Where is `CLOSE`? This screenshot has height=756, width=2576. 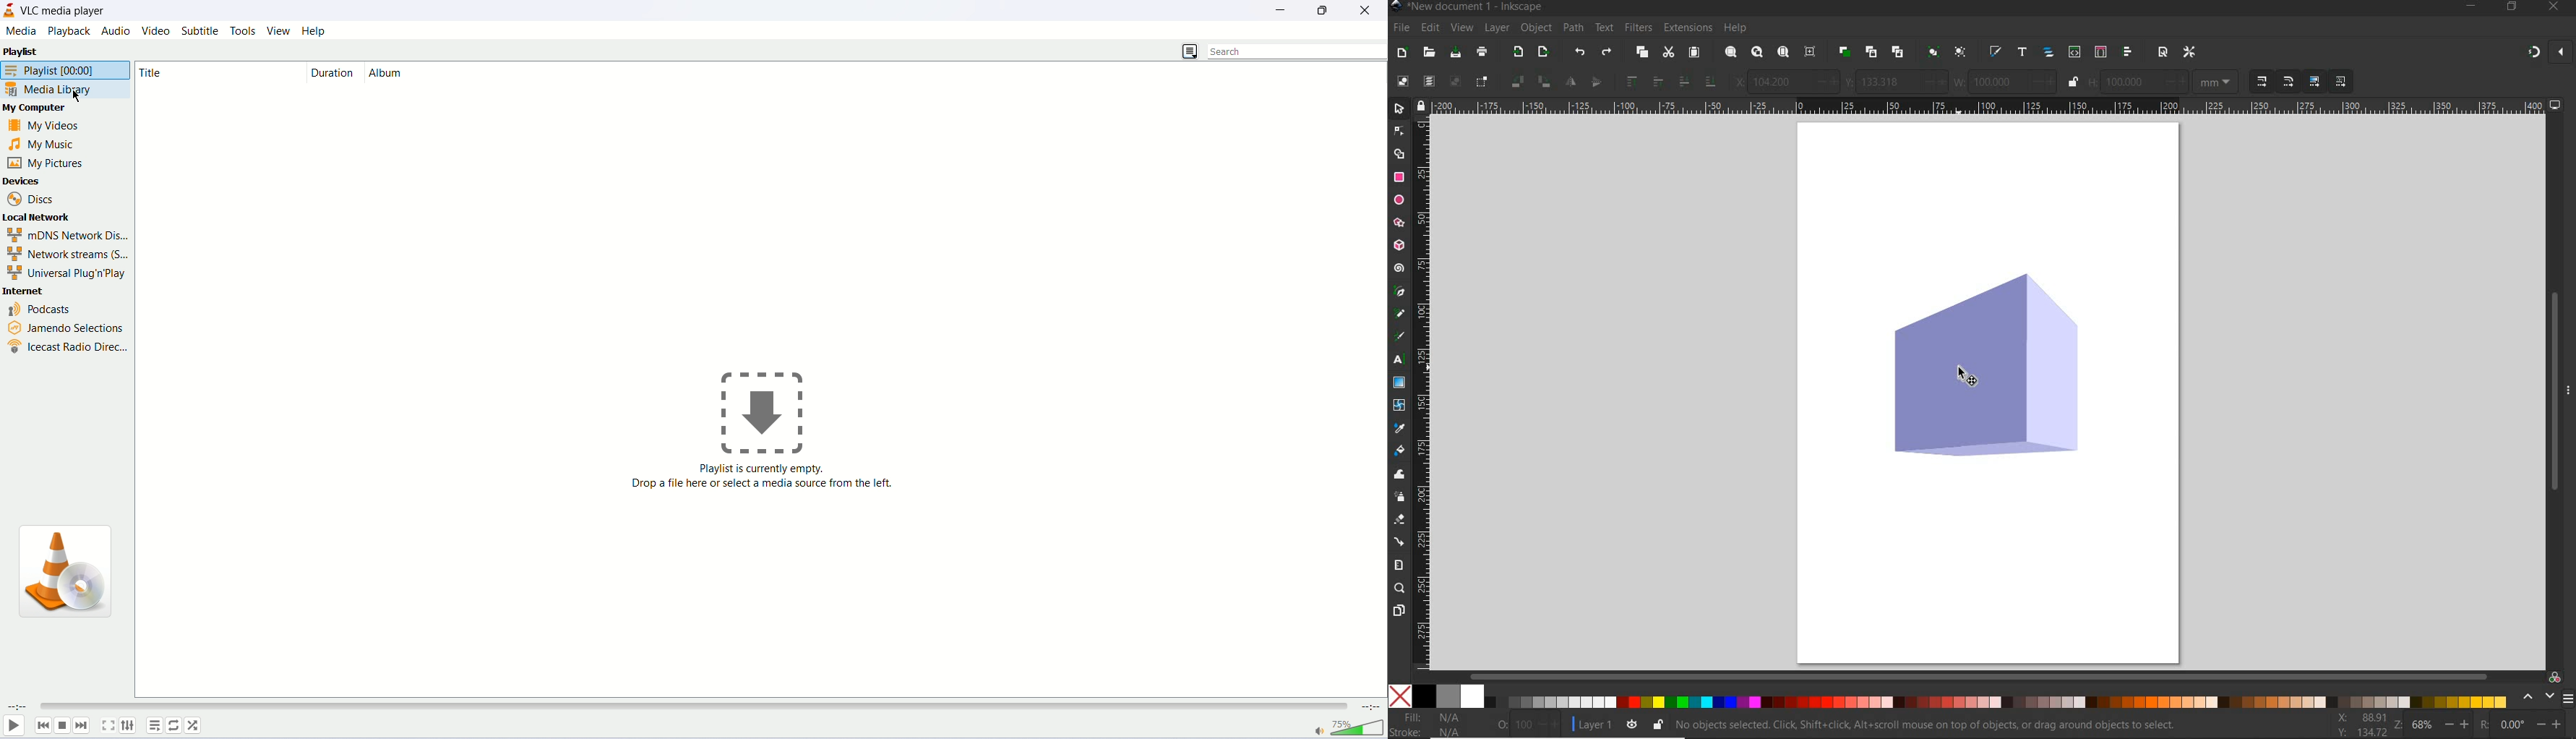 CLOSE is located at coordinates (2552, 11).